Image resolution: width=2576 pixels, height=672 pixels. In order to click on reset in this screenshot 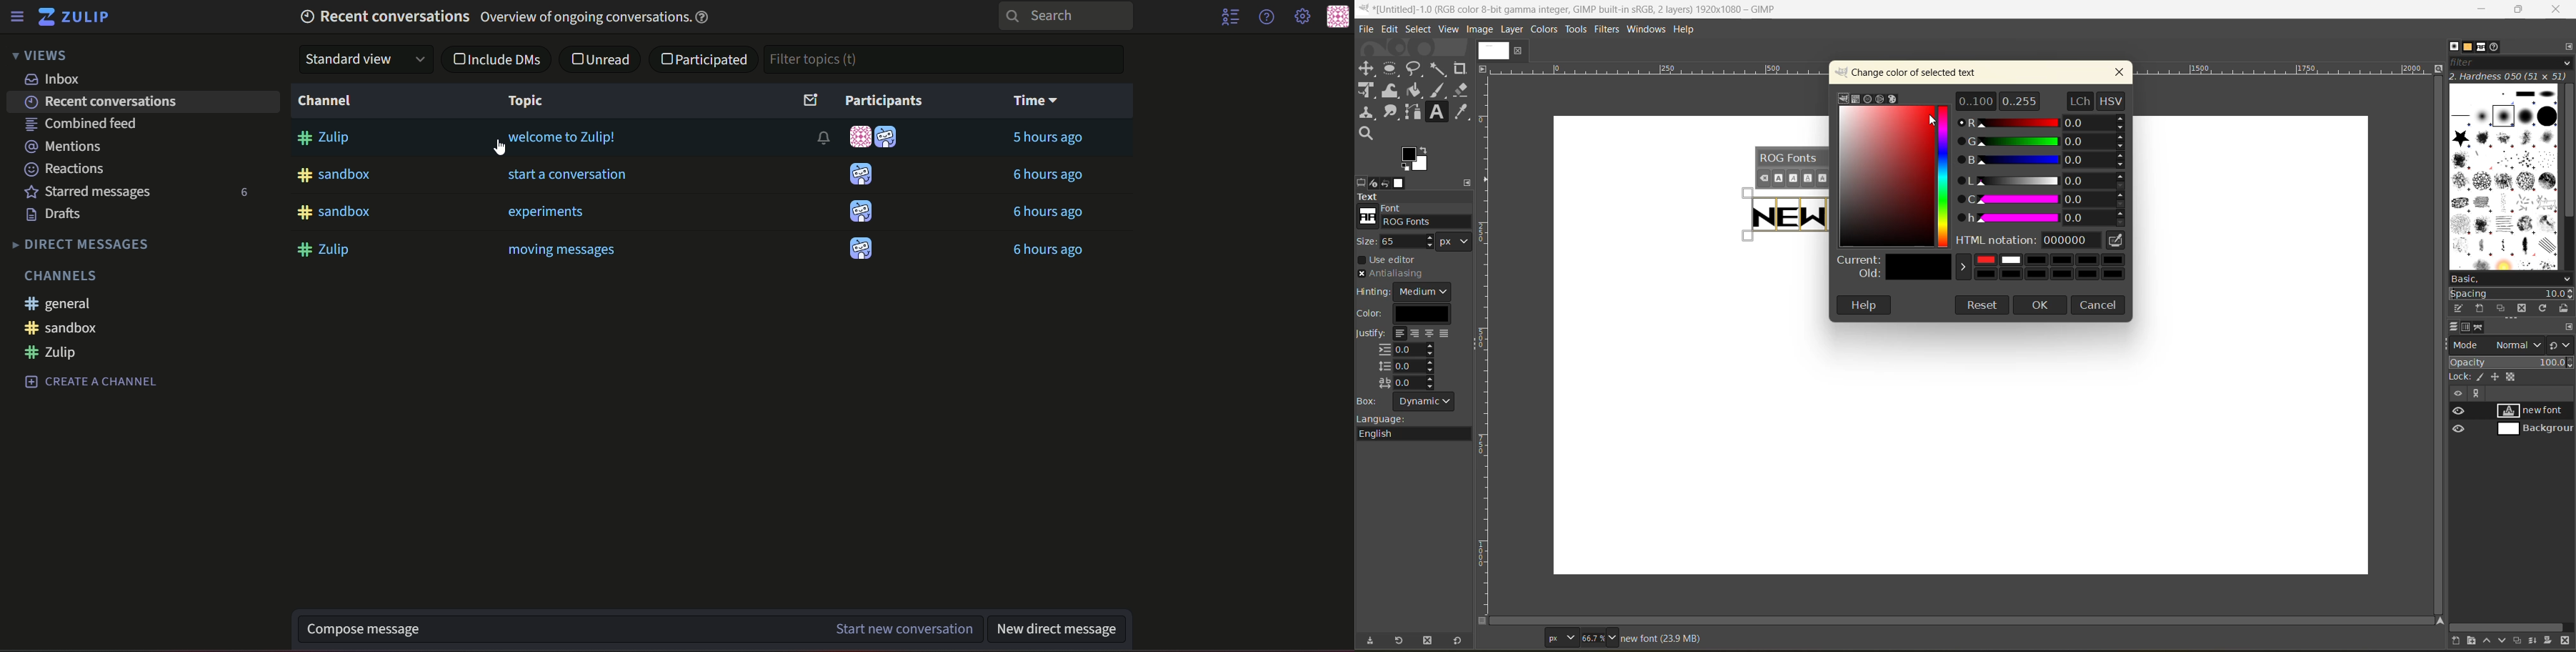, I will do `click(1461, 639)`.